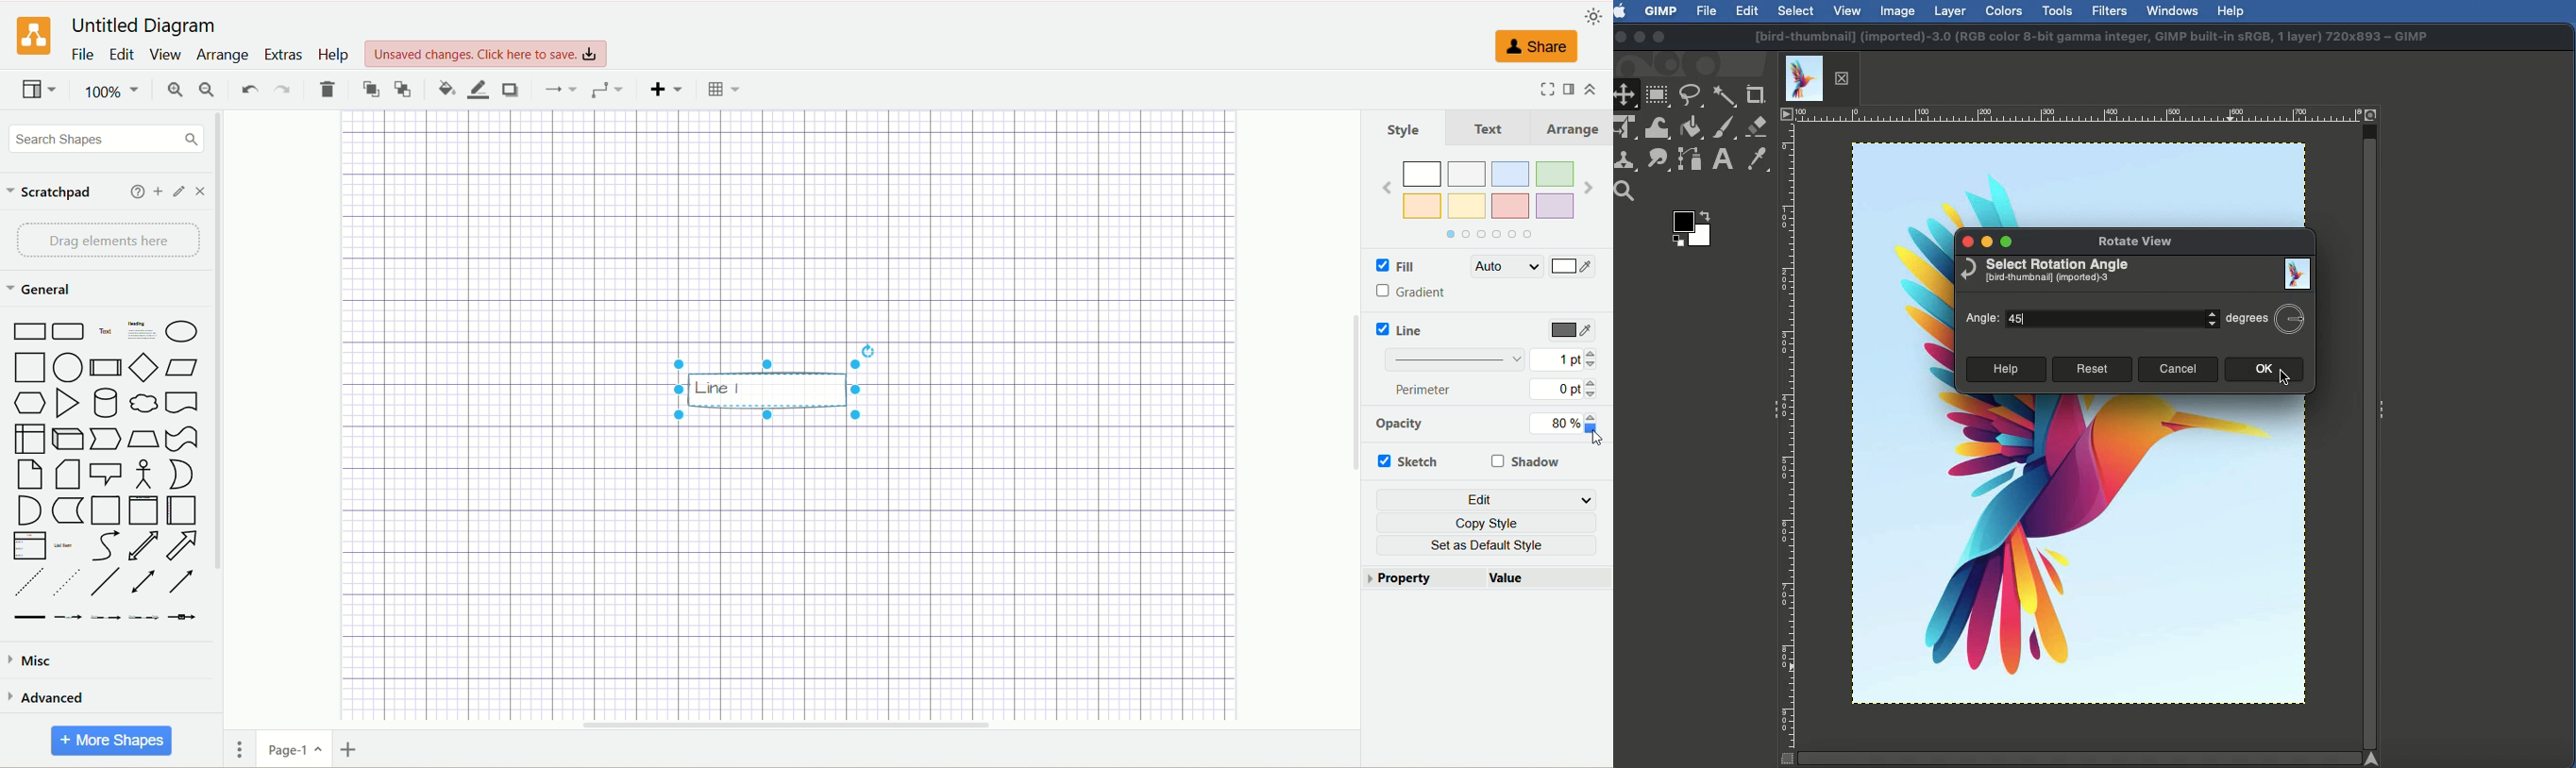 The height and width of the screenshot is (784, 2576). Describe the element at coordinates (182, 546) in the screenshot. I see `Arrow` at that location.